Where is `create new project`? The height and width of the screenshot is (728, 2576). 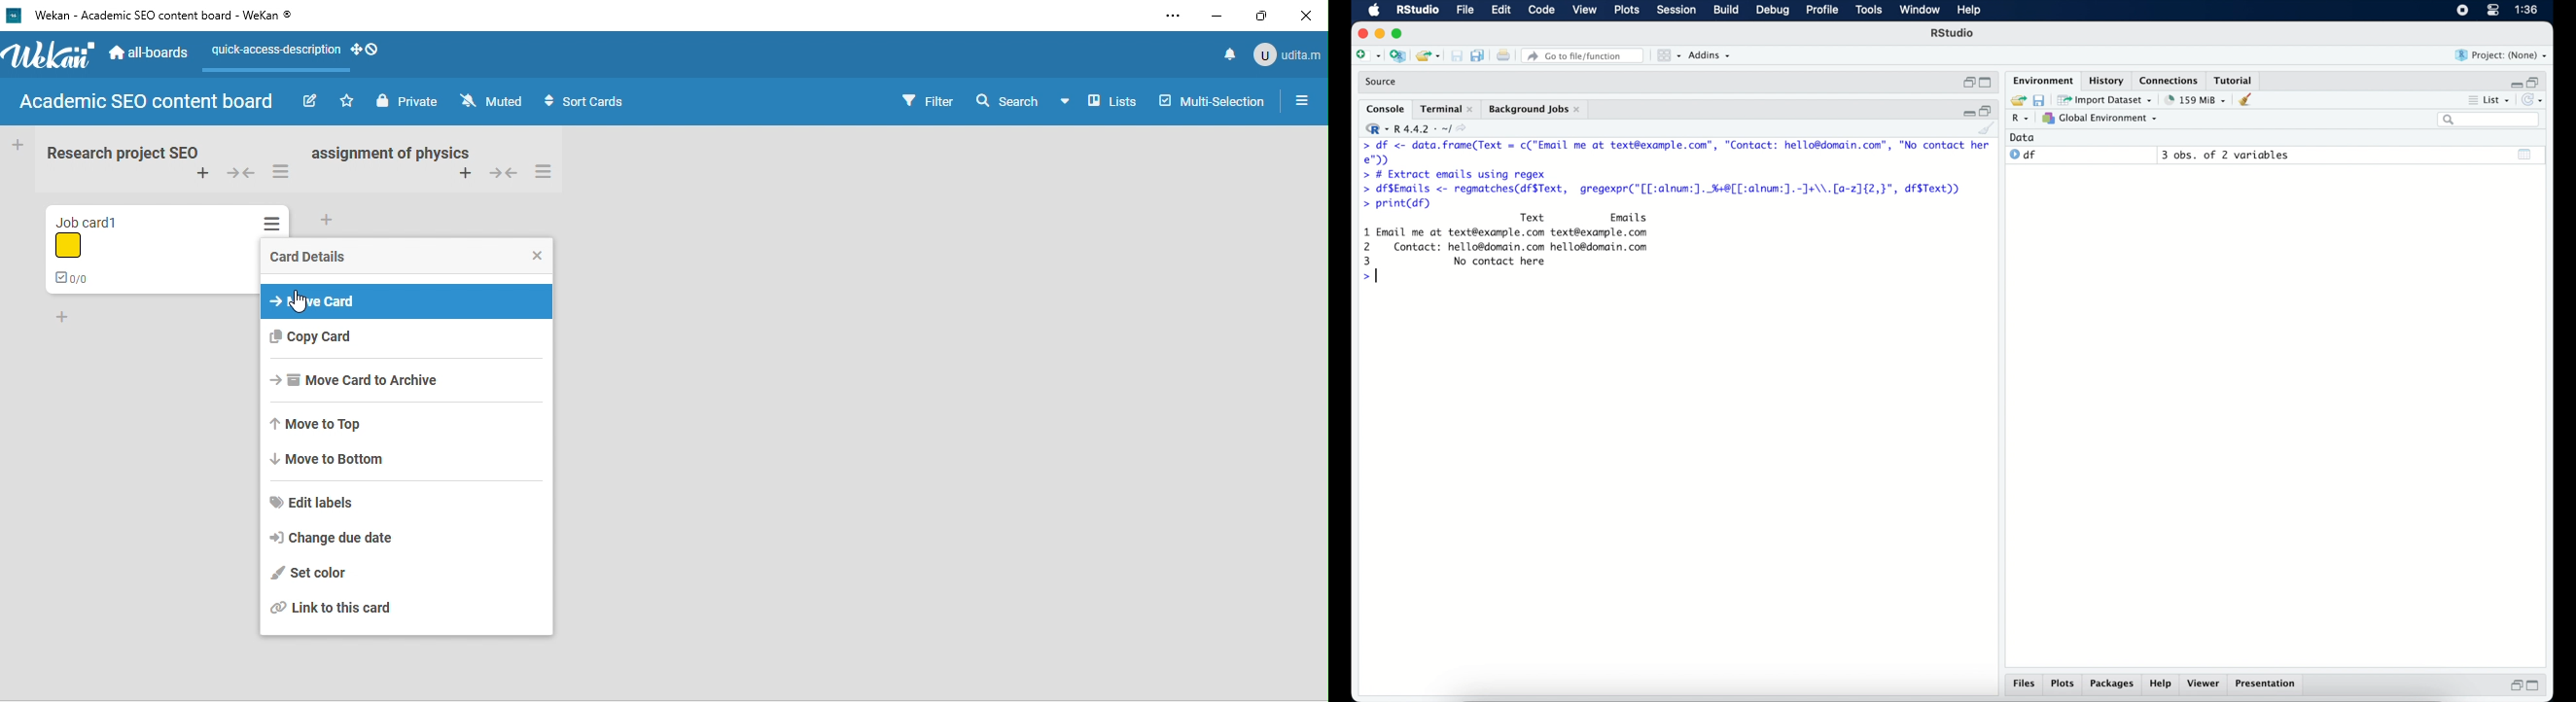 create new project is located at coordinates (1397, 55).